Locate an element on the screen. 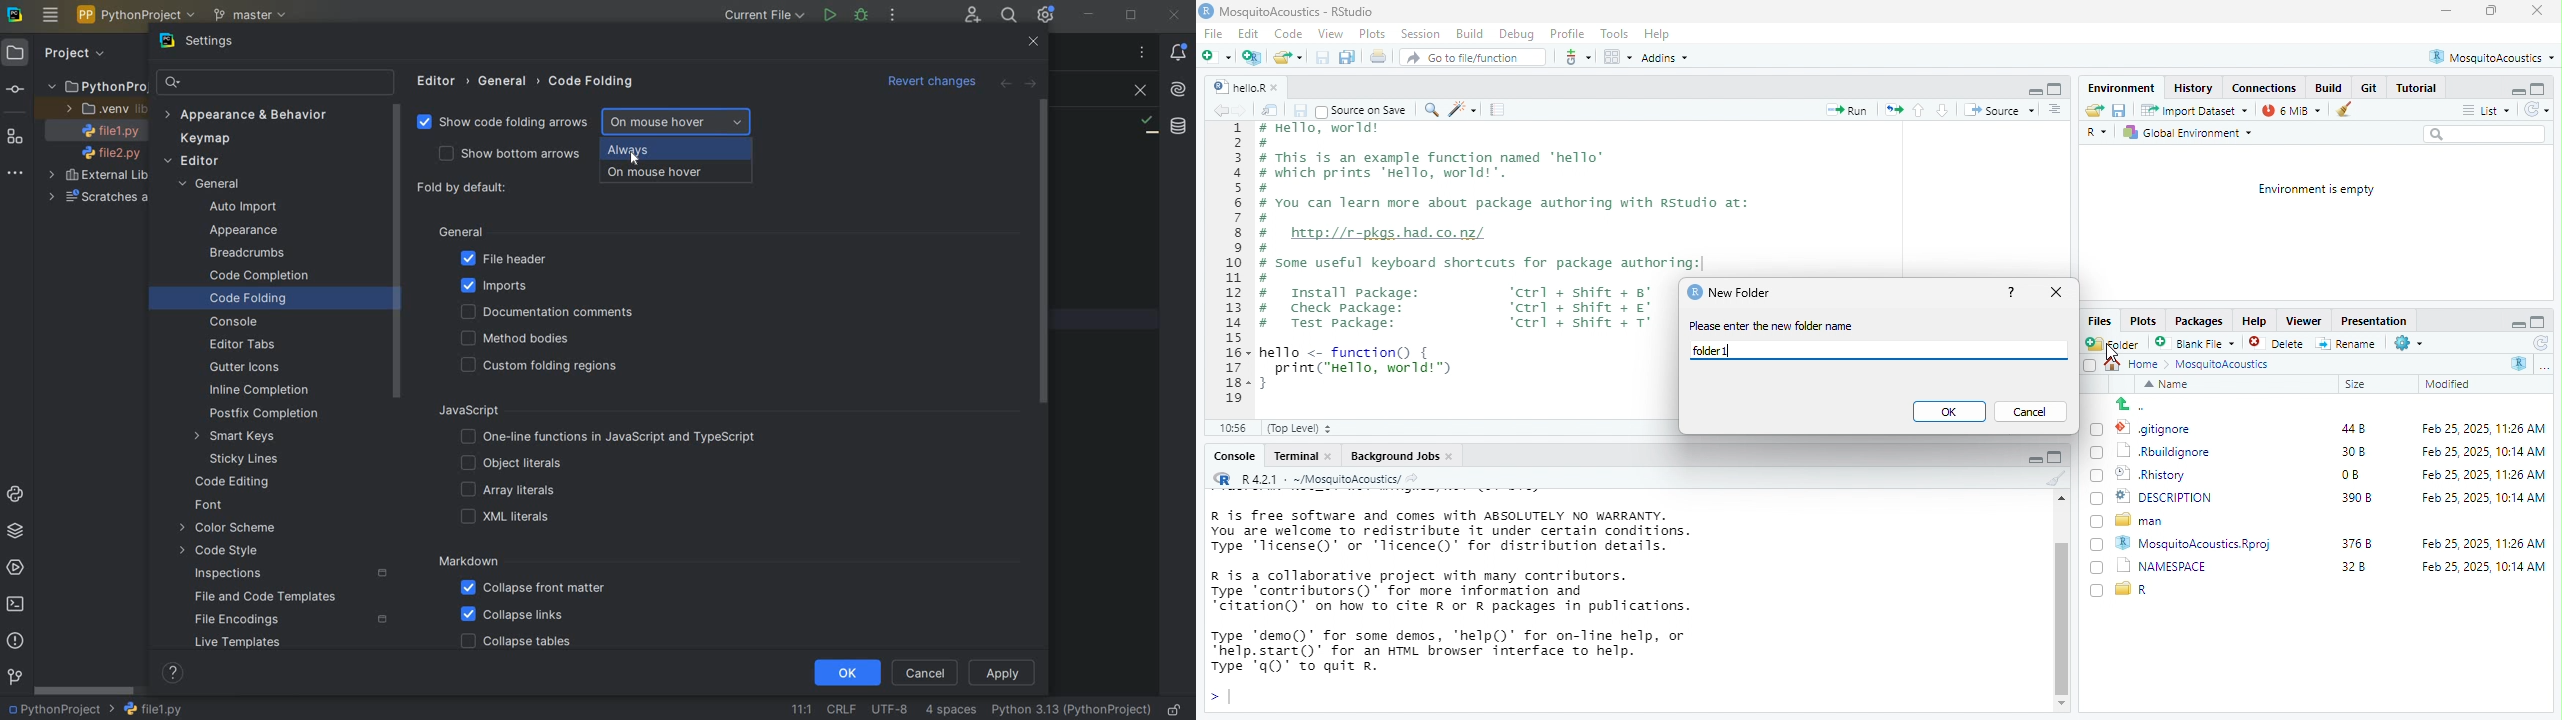  Debug is located at coordinates (1517, 33).